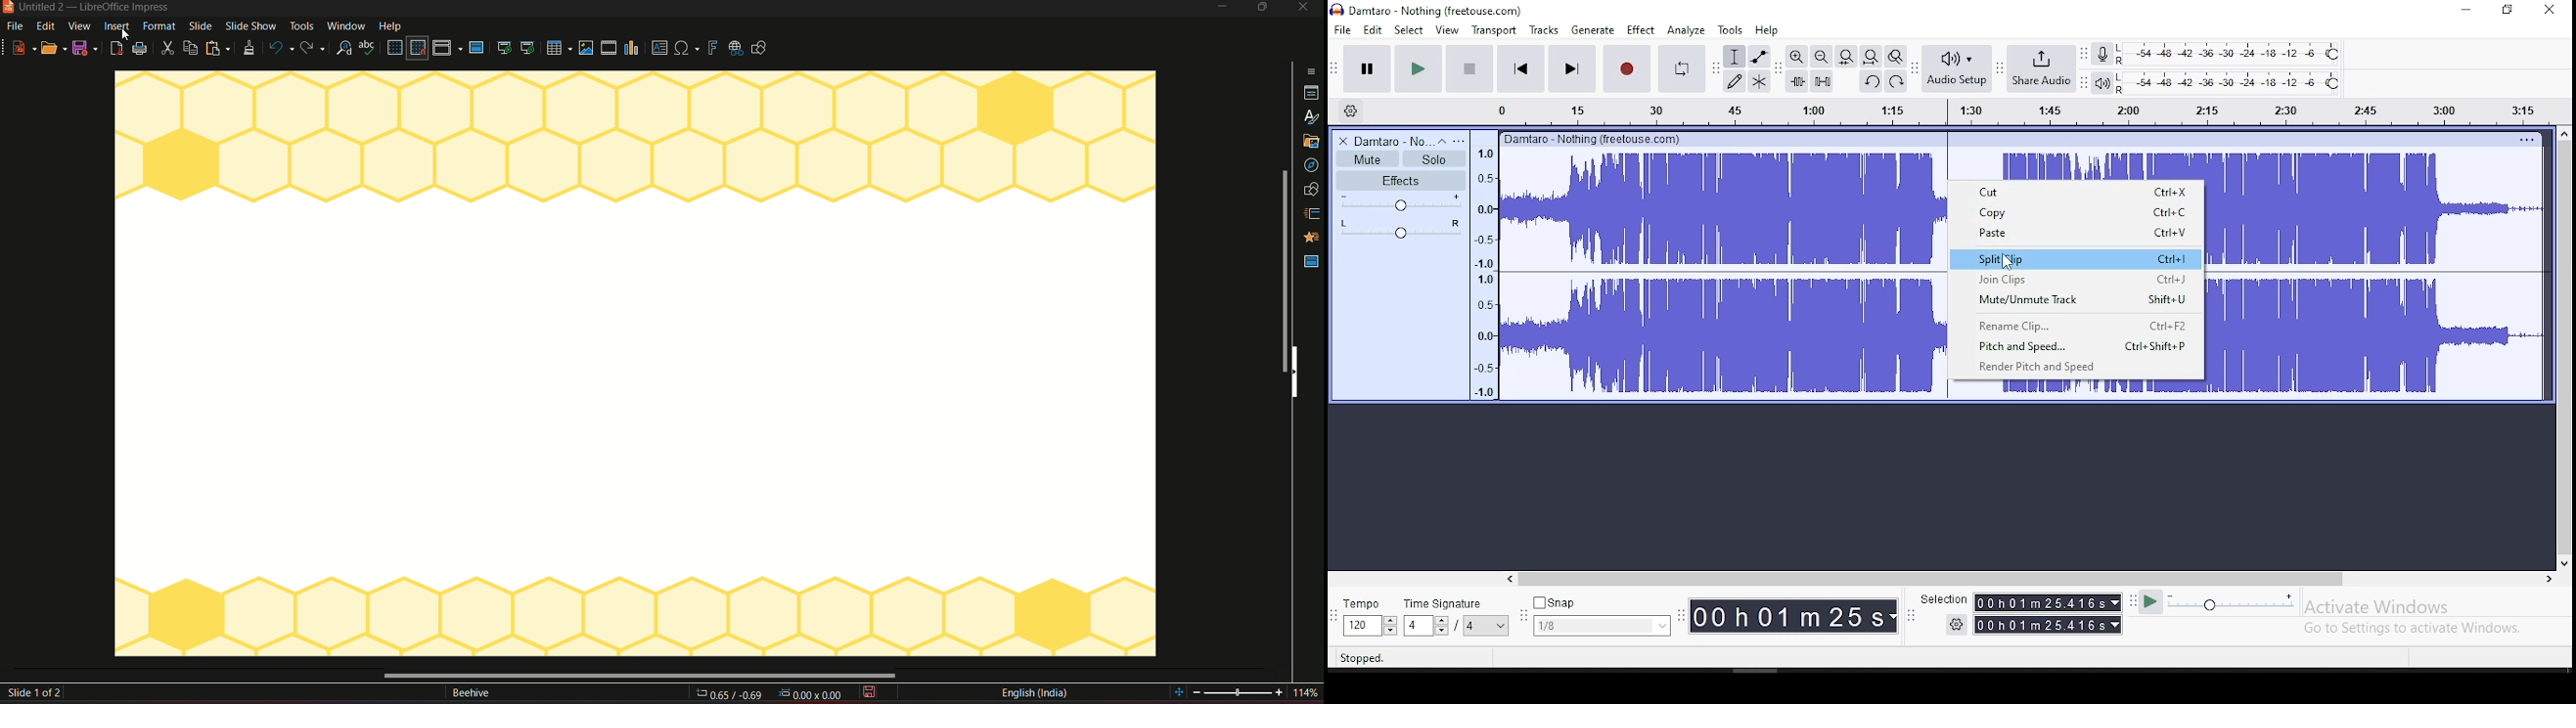  I want to click on sidebar settings, so click(1311, 70).